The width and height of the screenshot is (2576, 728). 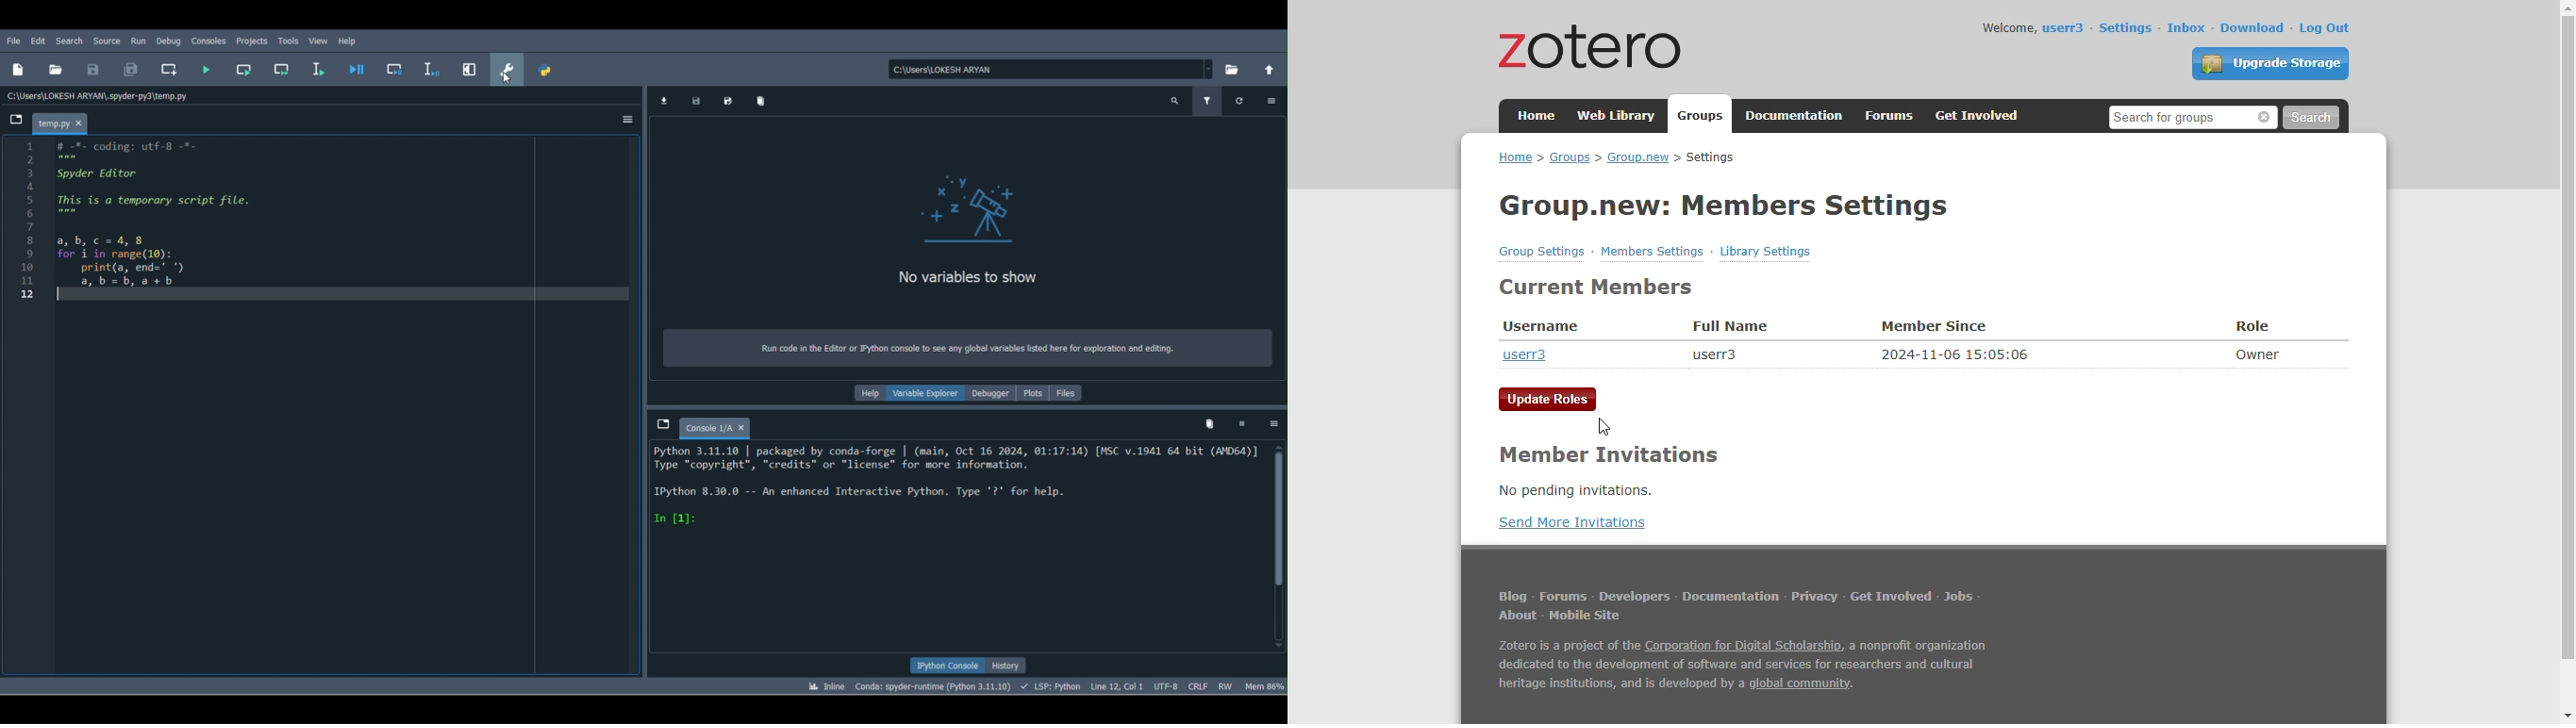 What do you see at coordinates (72, 40) in the screenshot?
I see `Search` at bounding box center [72, 40].